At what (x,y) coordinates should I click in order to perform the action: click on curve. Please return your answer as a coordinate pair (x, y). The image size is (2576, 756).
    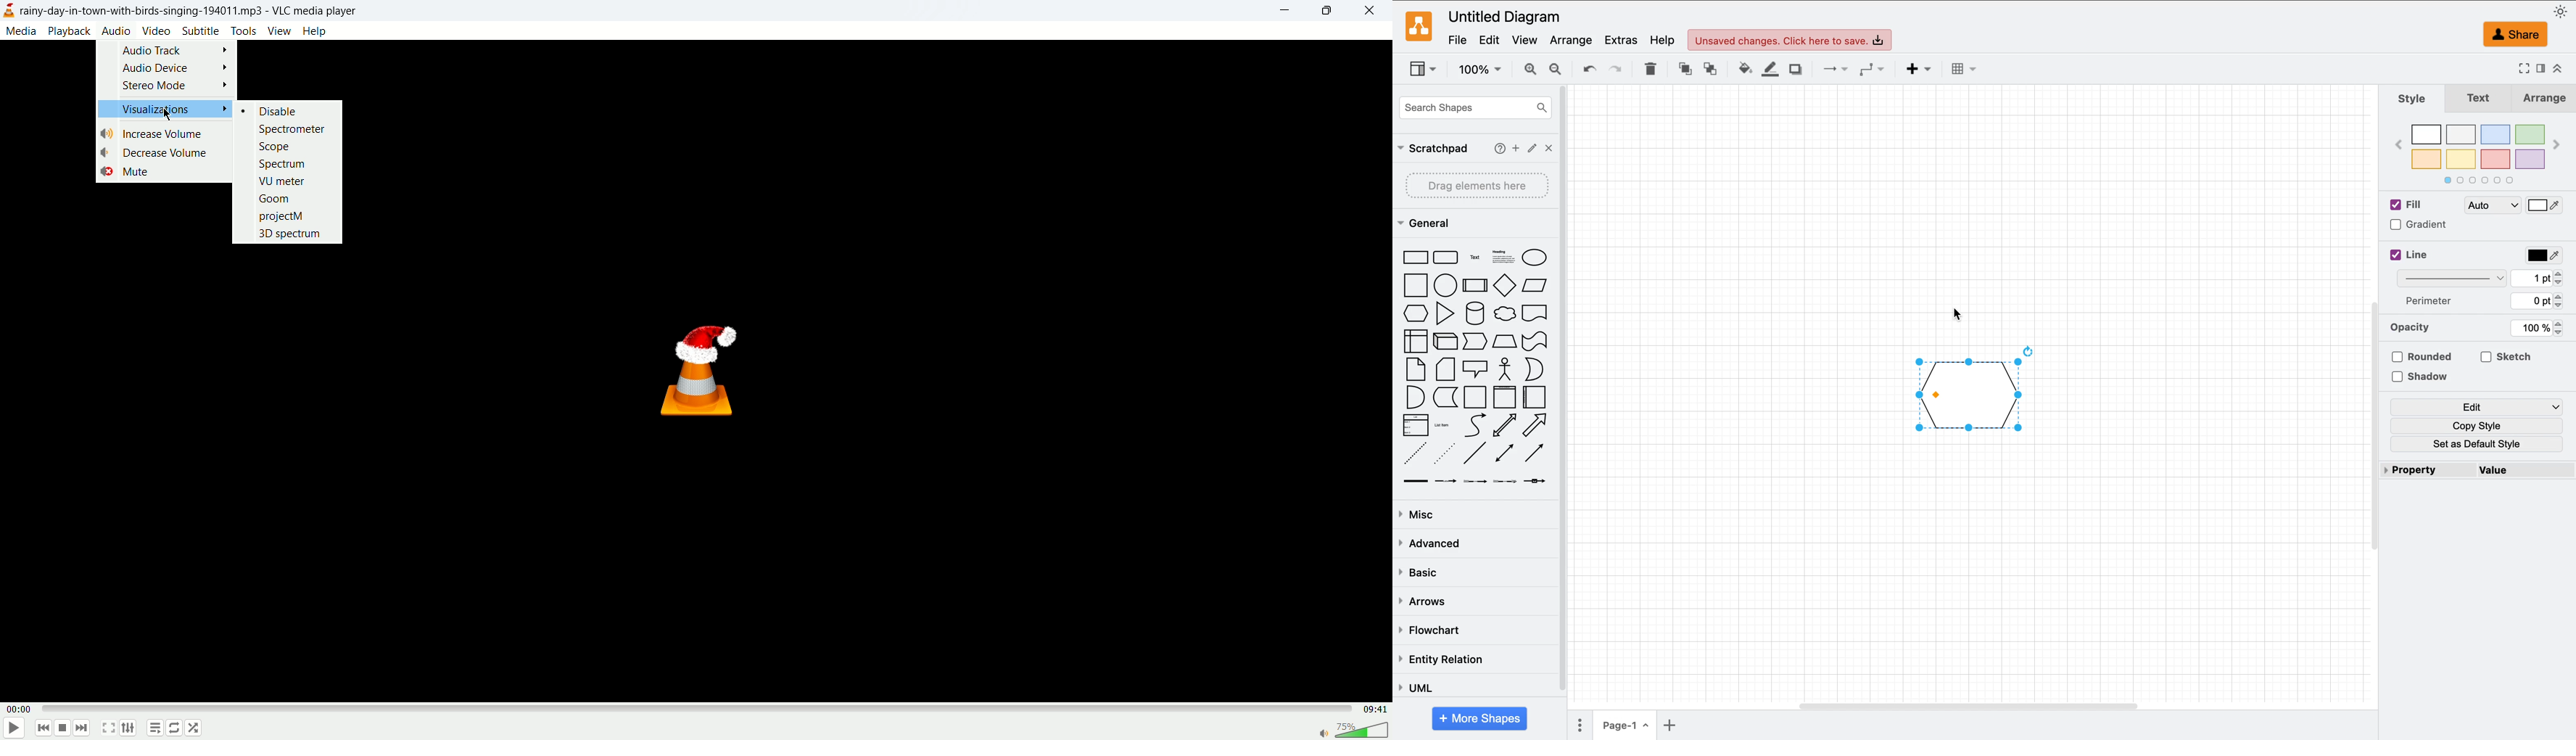
    Looking at the image, I should click on (1474, 426).